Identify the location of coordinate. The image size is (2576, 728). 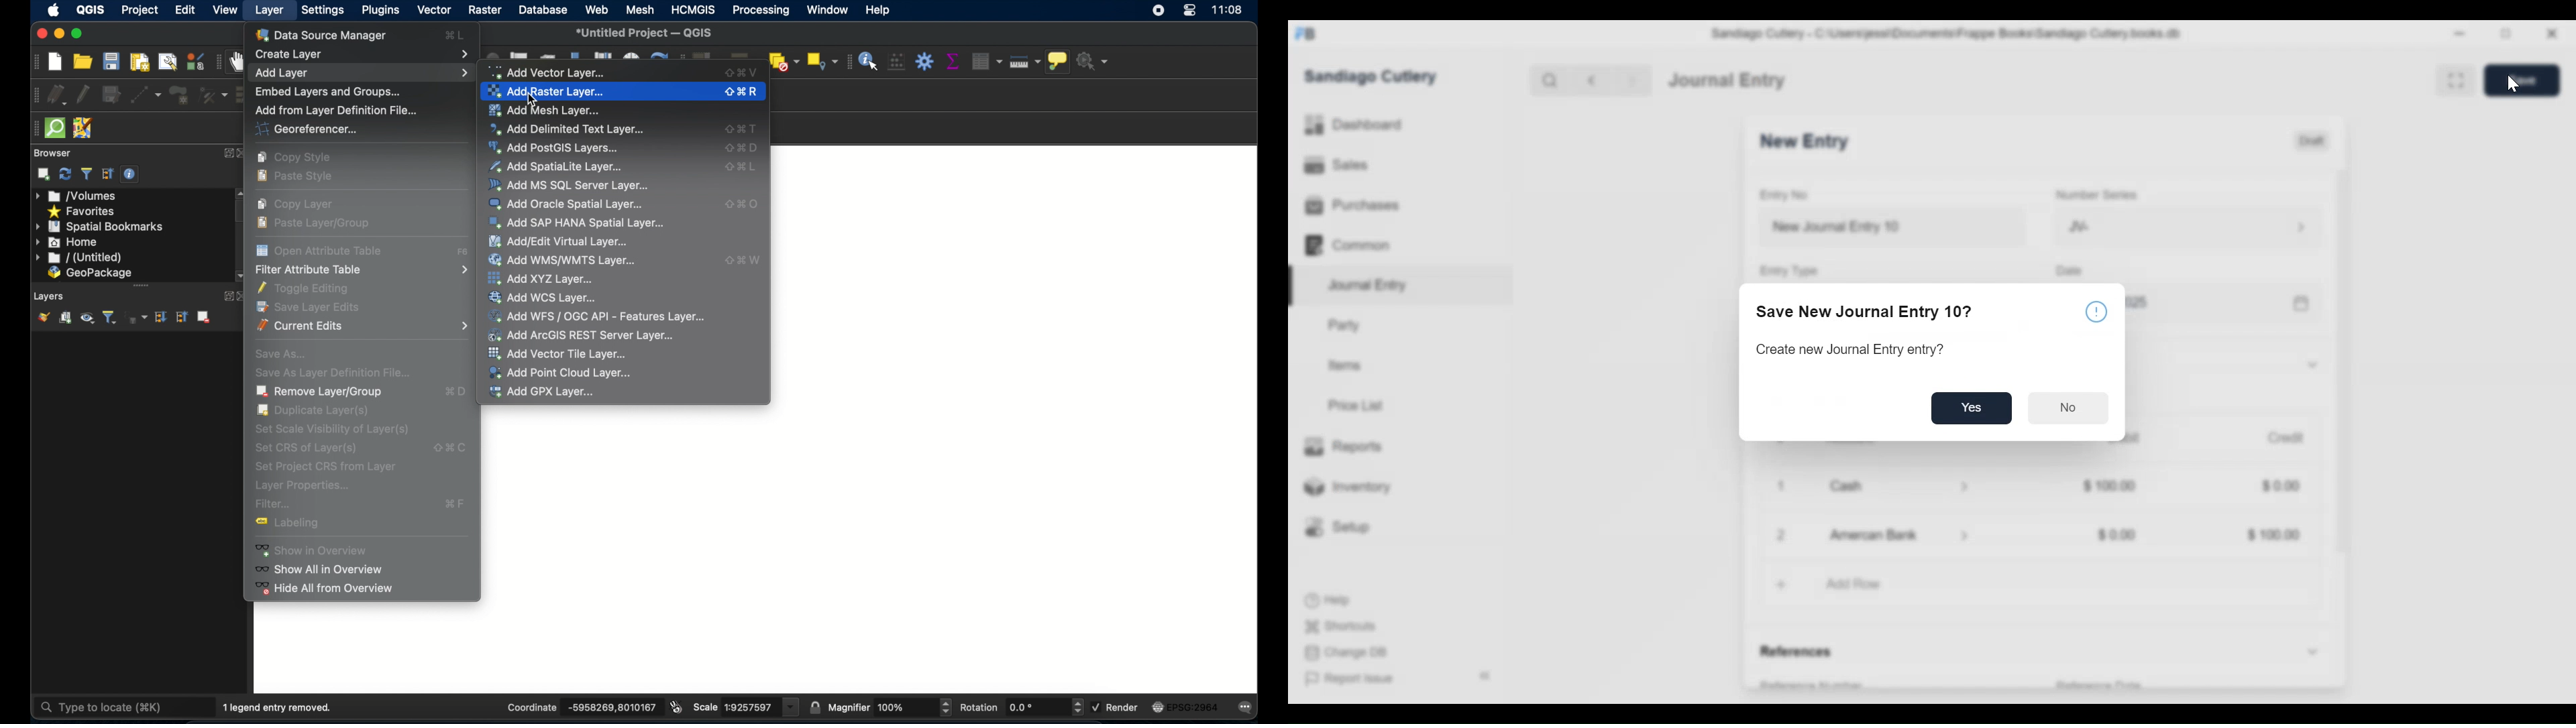
(530, 707).